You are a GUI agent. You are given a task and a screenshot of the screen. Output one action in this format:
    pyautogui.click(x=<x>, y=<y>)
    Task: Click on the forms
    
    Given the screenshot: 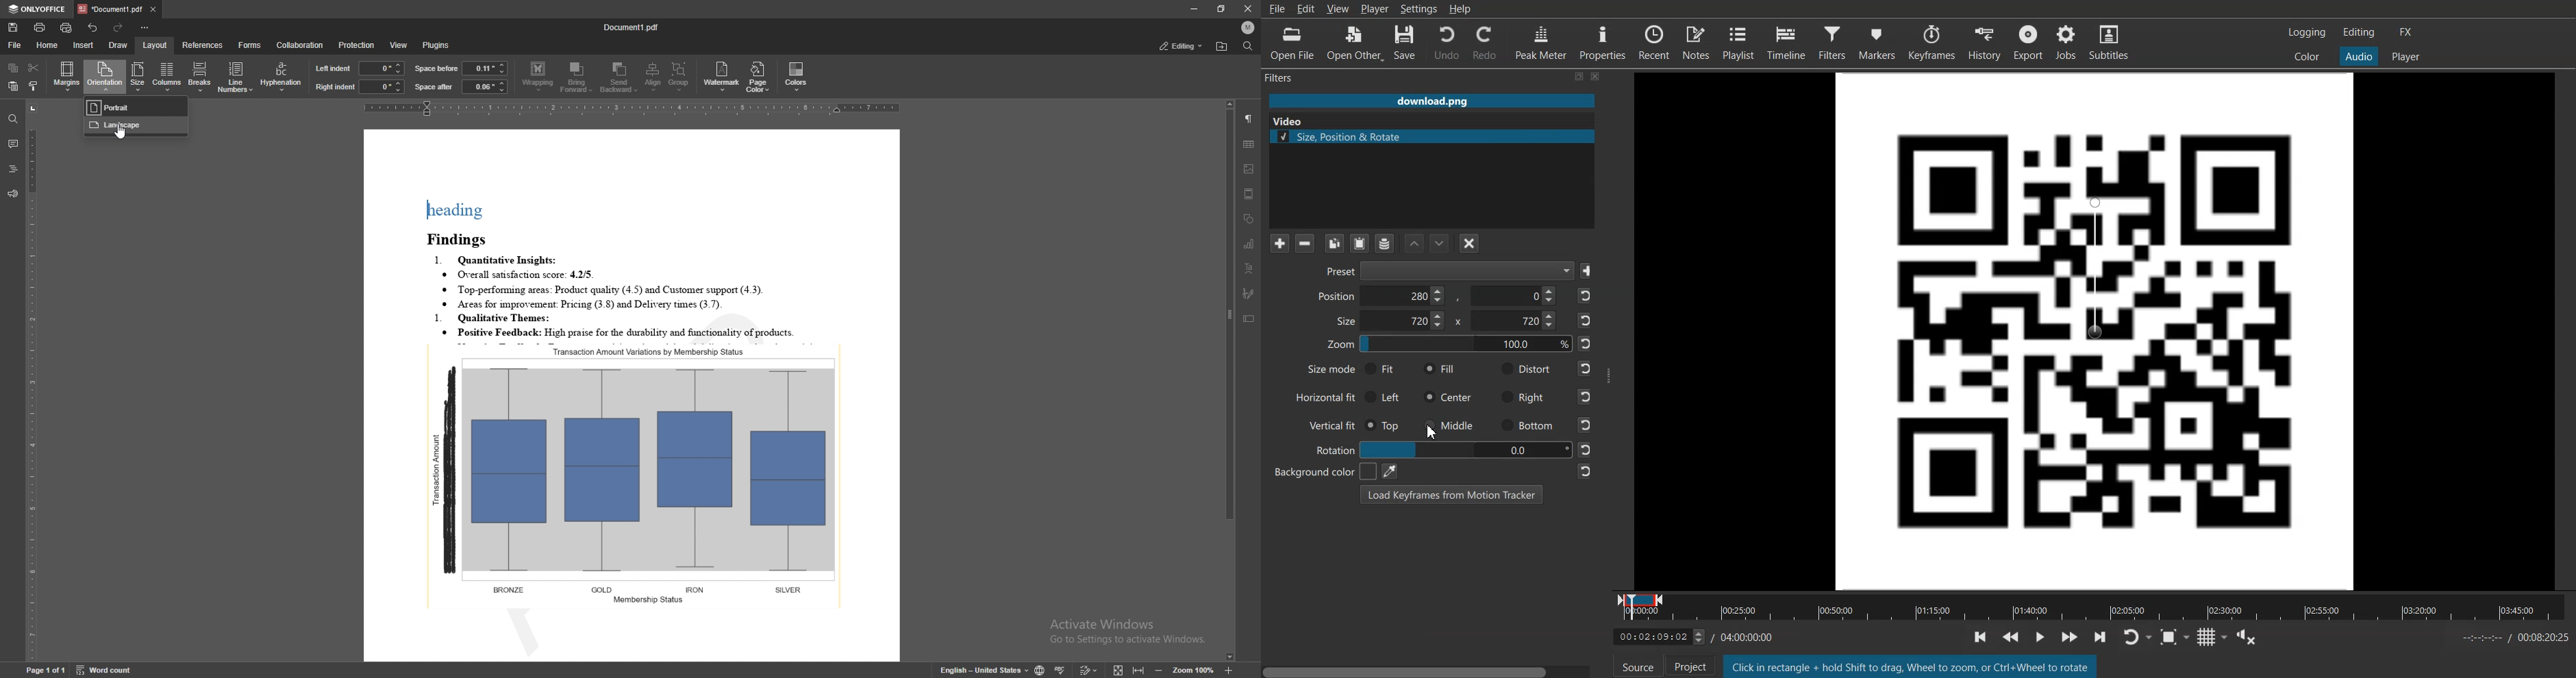 What is the action you would take?
    pyautogui.click(x=250, y=45)
    